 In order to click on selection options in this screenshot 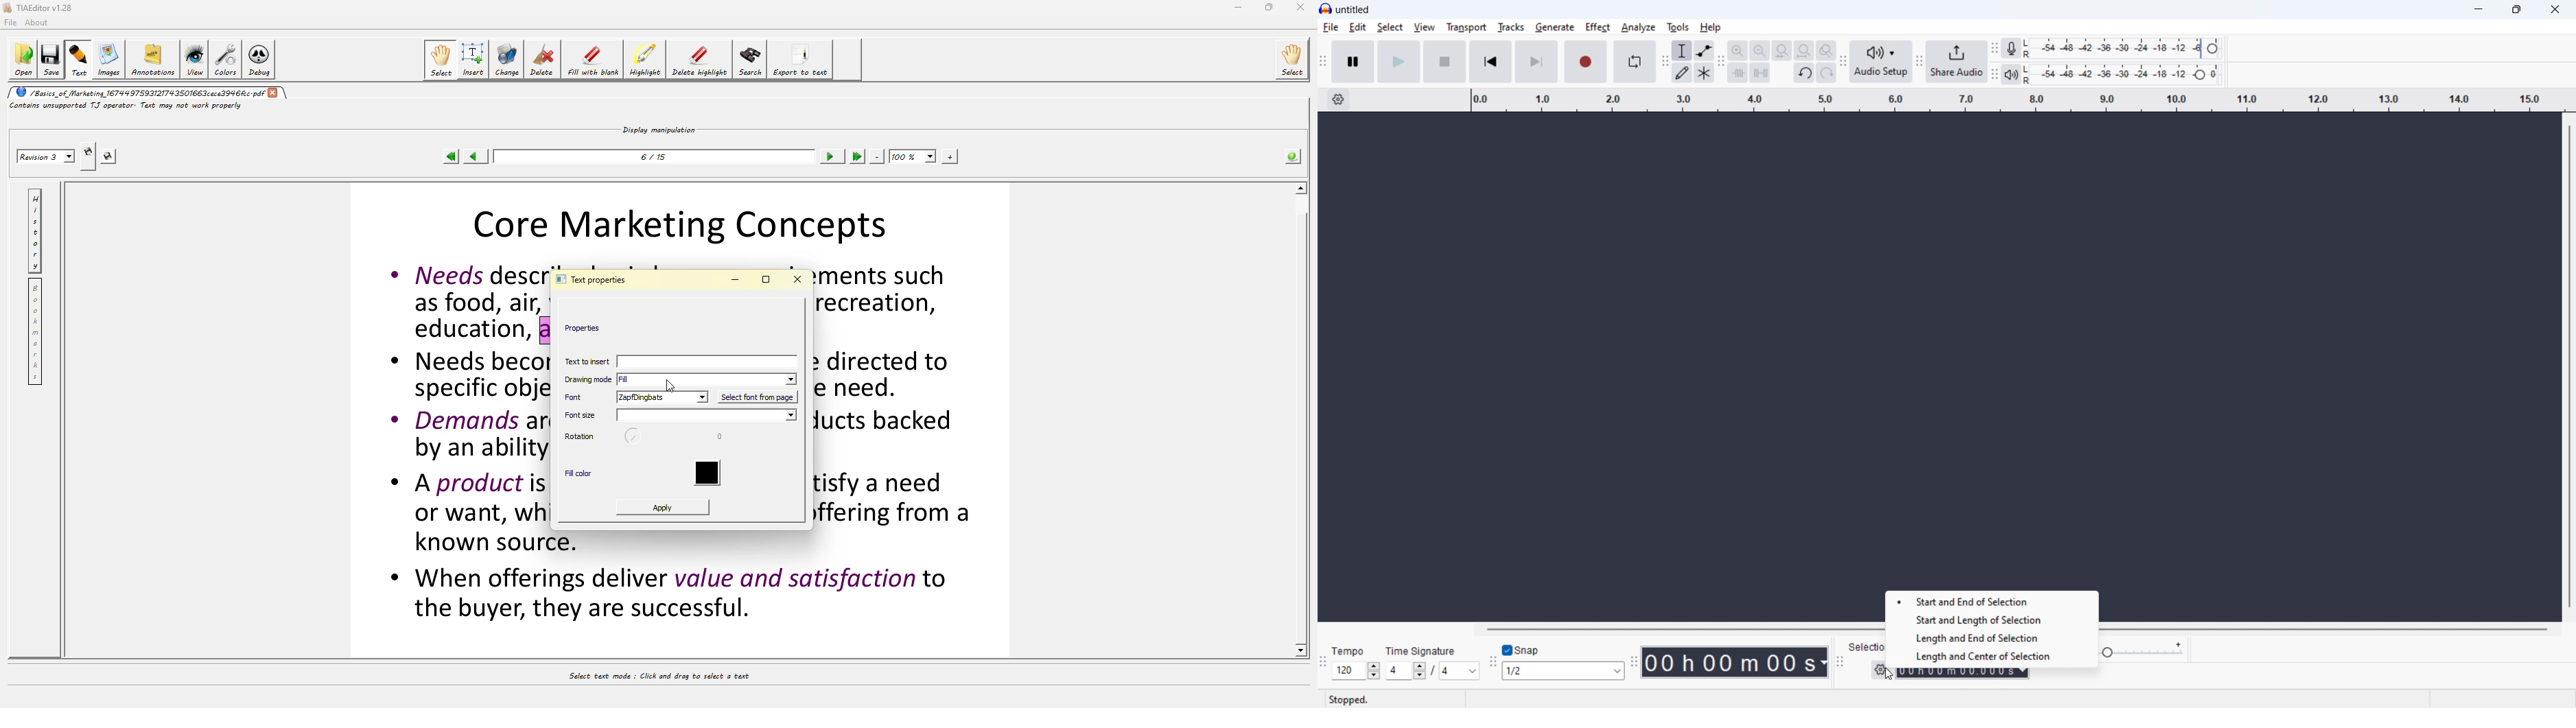, I will do `click(1879, 668)`.